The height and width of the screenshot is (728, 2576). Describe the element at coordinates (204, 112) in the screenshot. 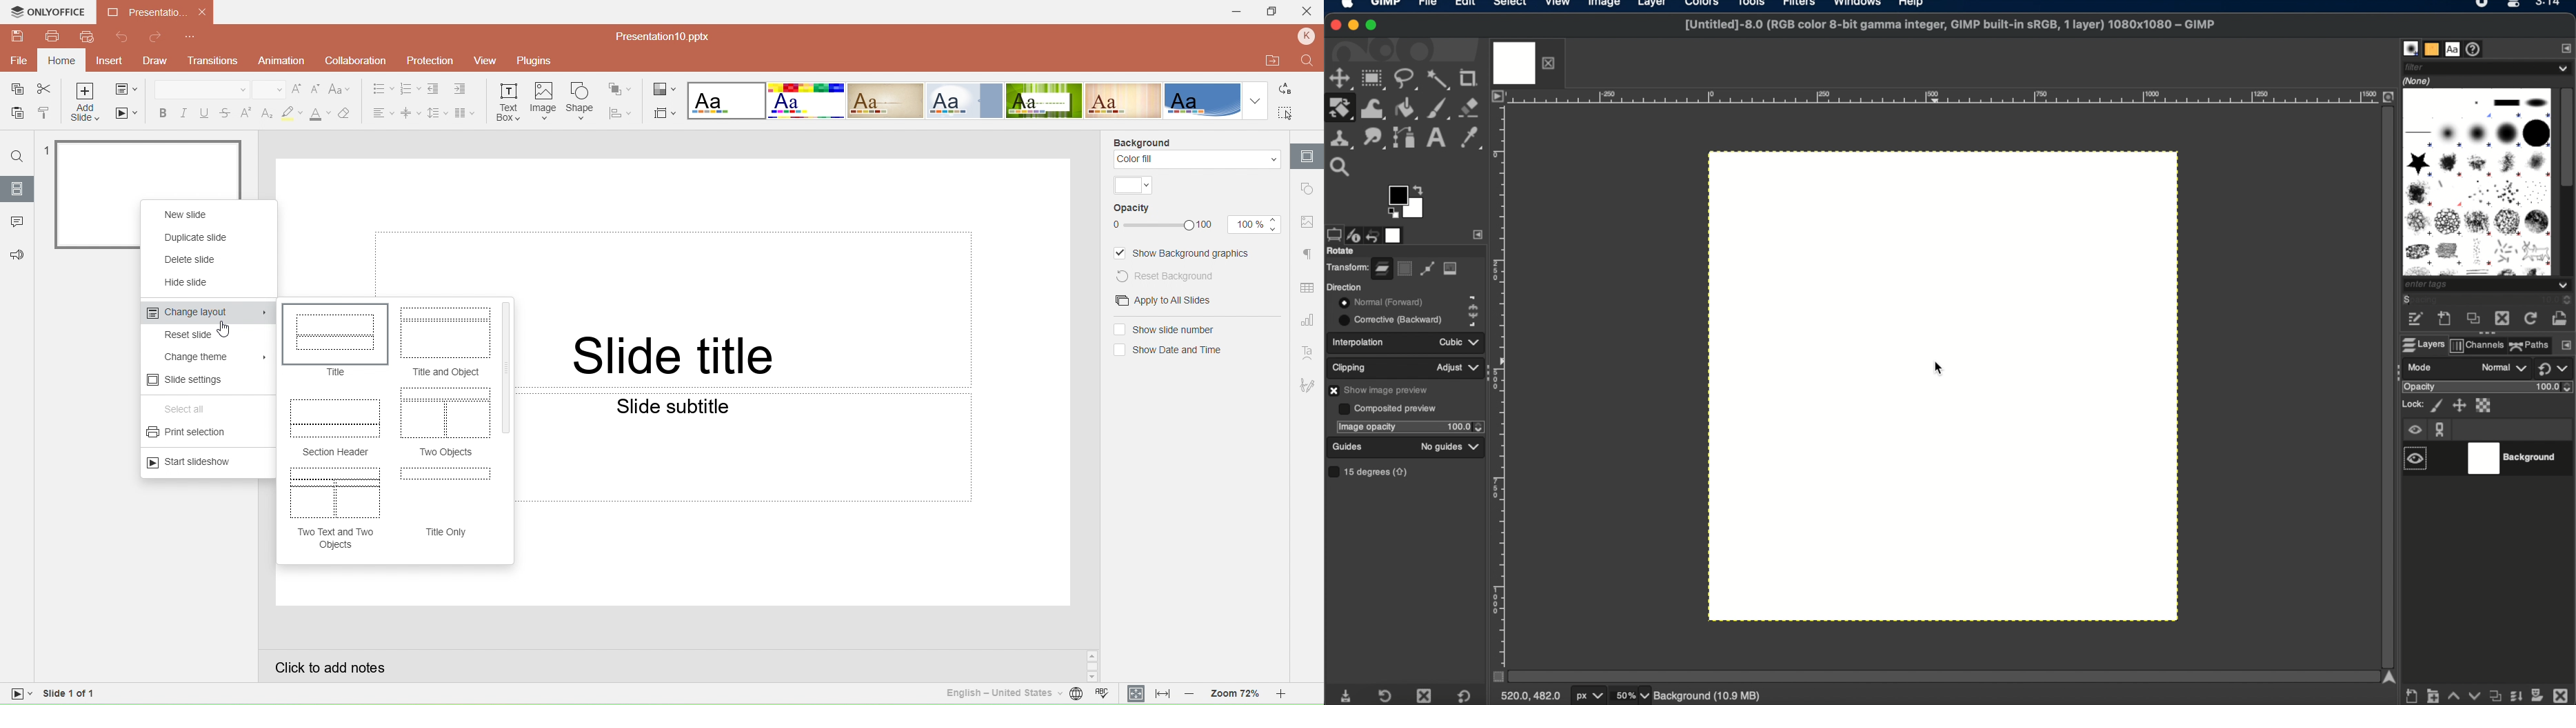

I see `Underline` at that location.